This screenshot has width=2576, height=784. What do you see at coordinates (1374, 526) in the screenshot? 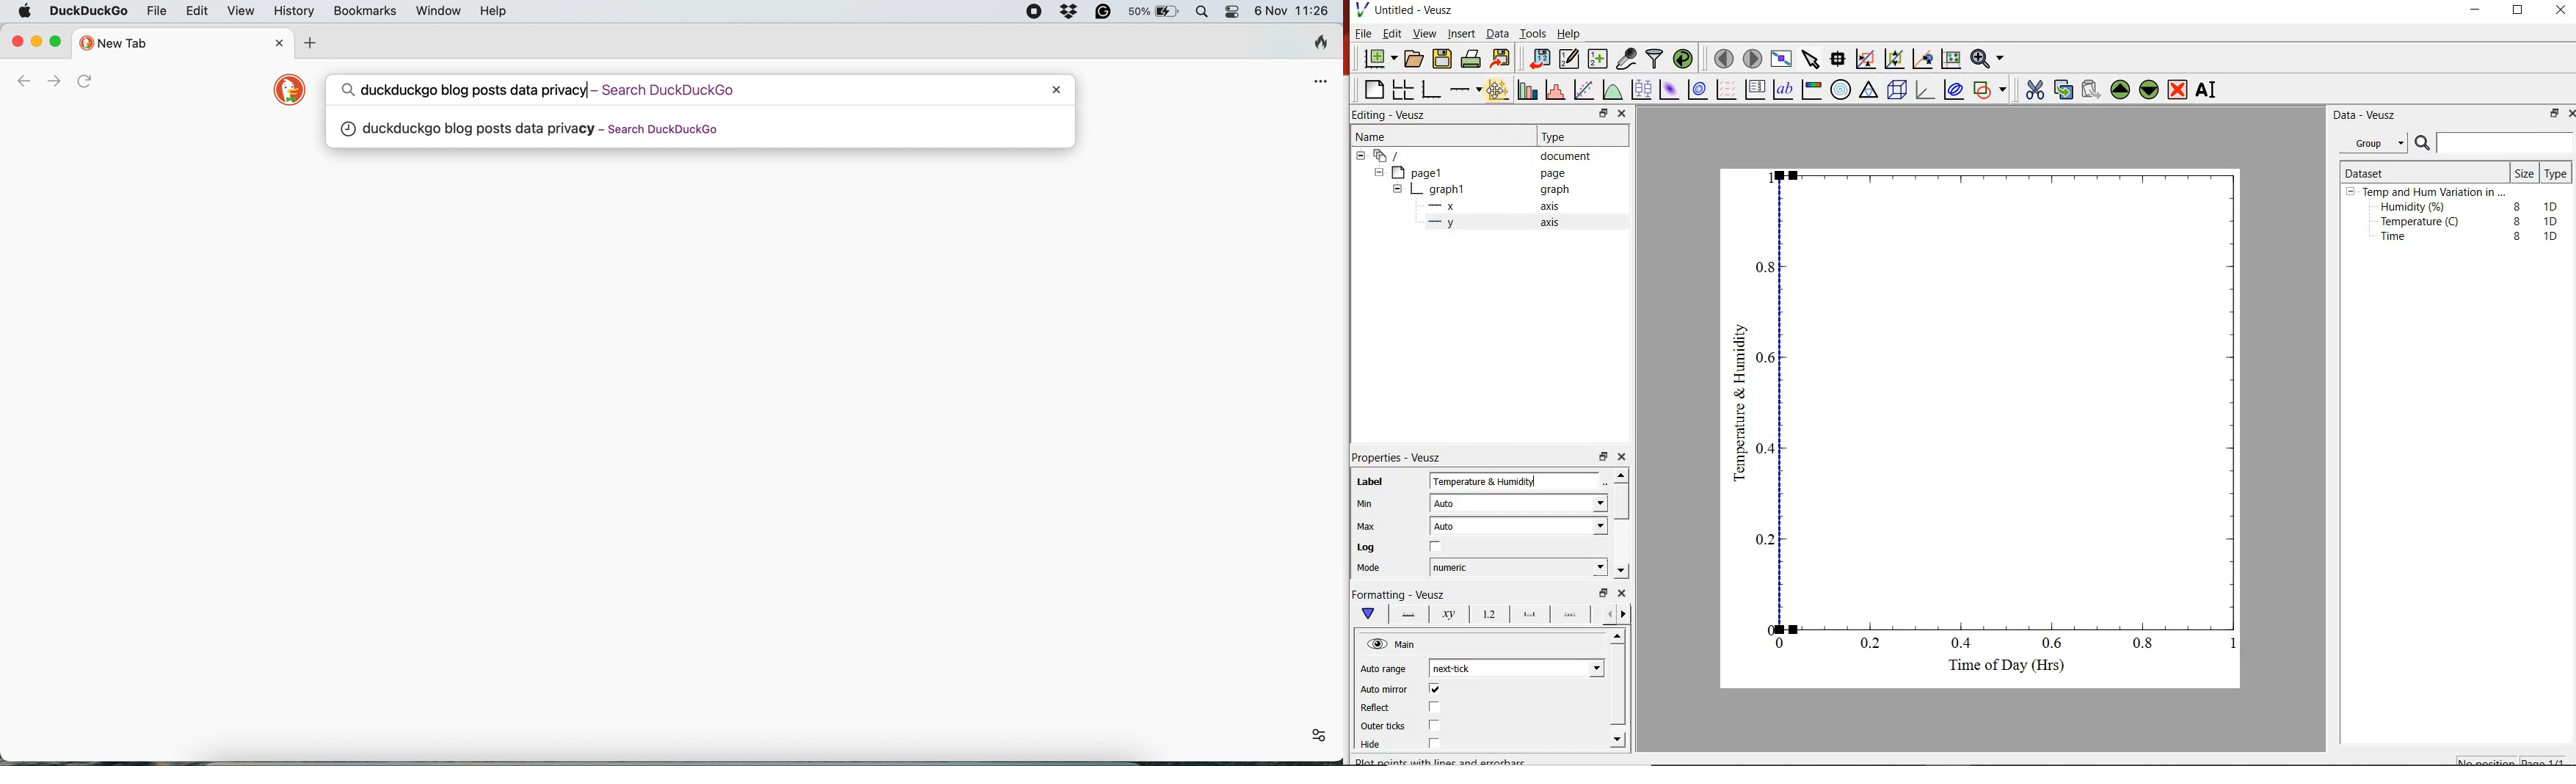
I see `Max` at bounding box center [1374, 526].